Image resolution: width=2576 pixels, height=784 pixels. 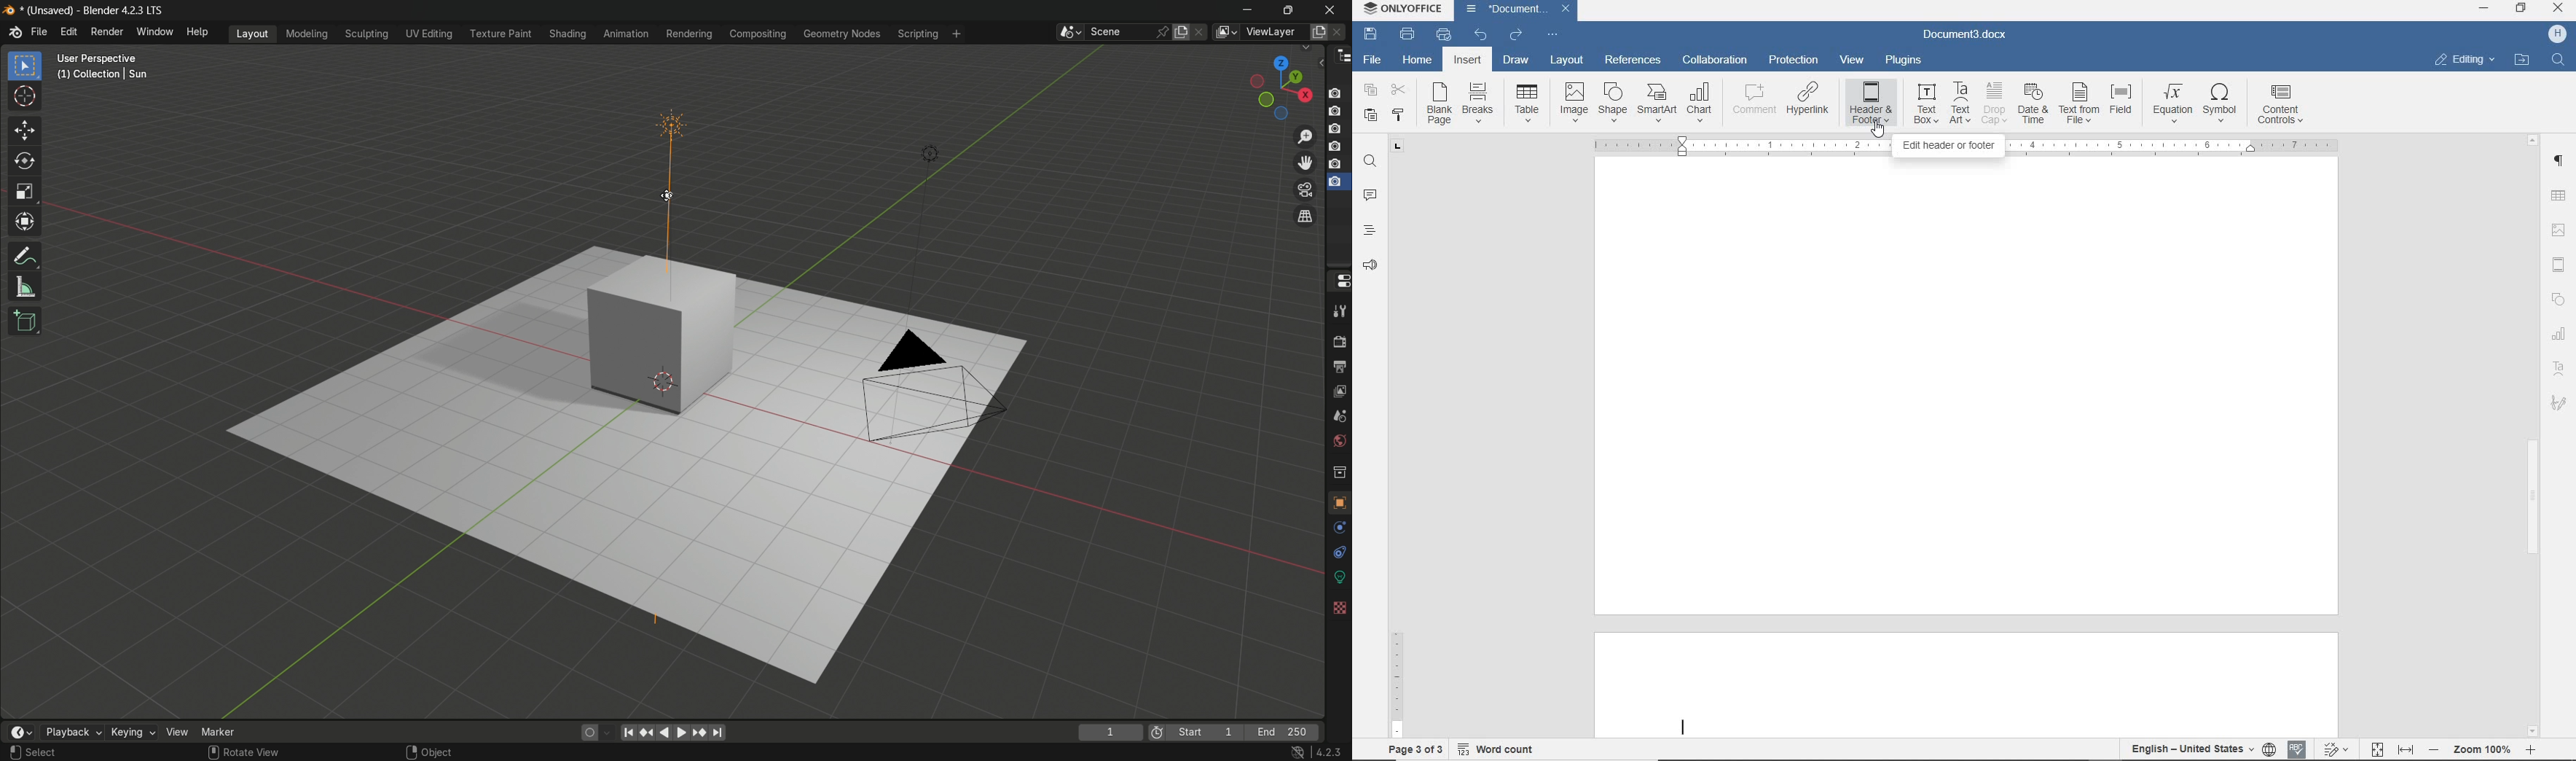 I want to click on H, so click(x=2556, y=35).